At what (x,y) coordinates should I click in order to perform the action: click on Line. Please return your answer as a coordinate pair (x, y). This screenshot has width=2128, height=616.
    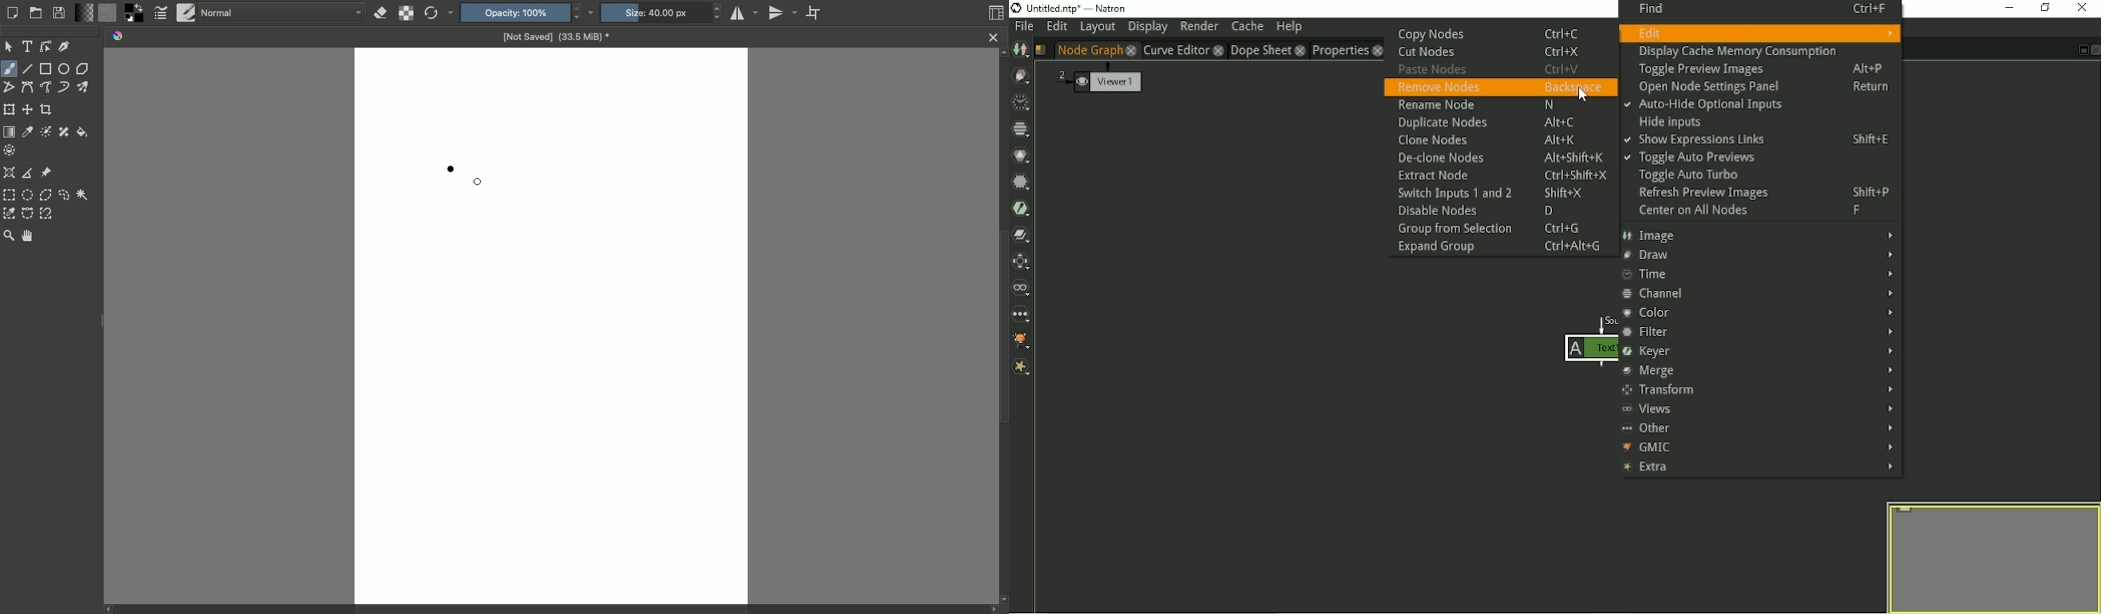
    Looking at the image, I should click on (29, 69).